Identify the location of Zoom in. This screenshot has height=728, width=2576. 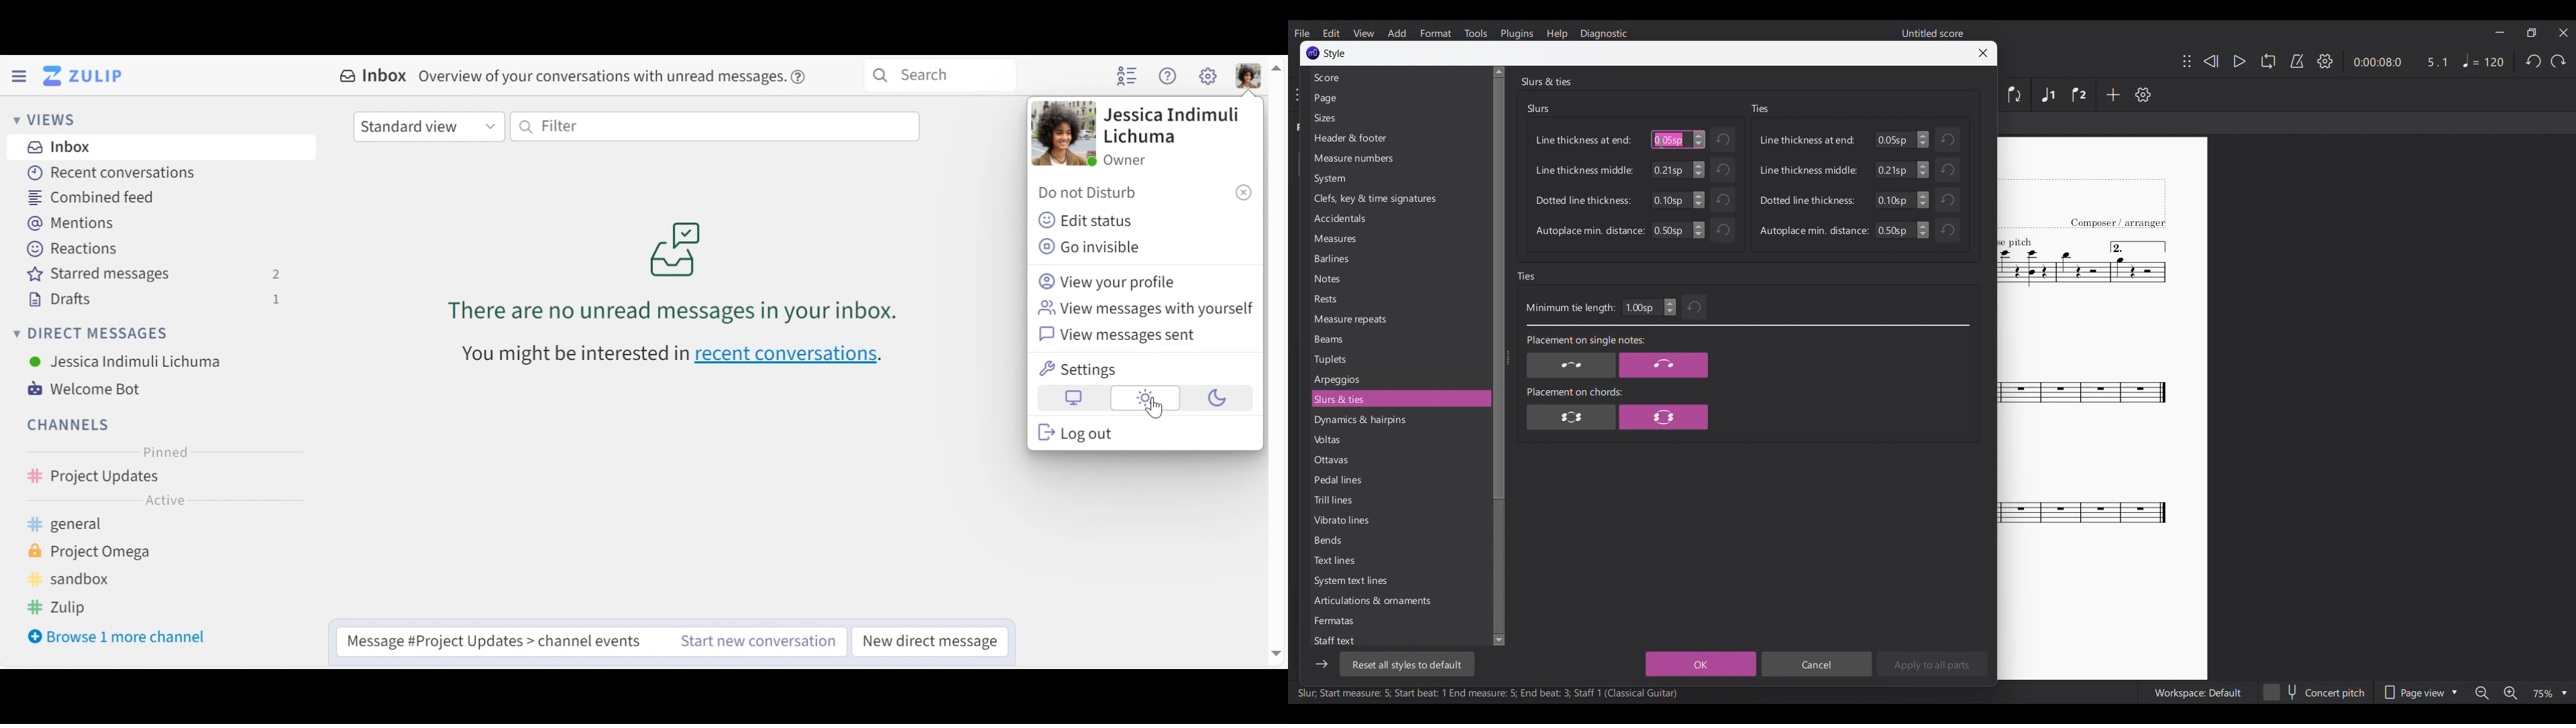
(2509, 692).